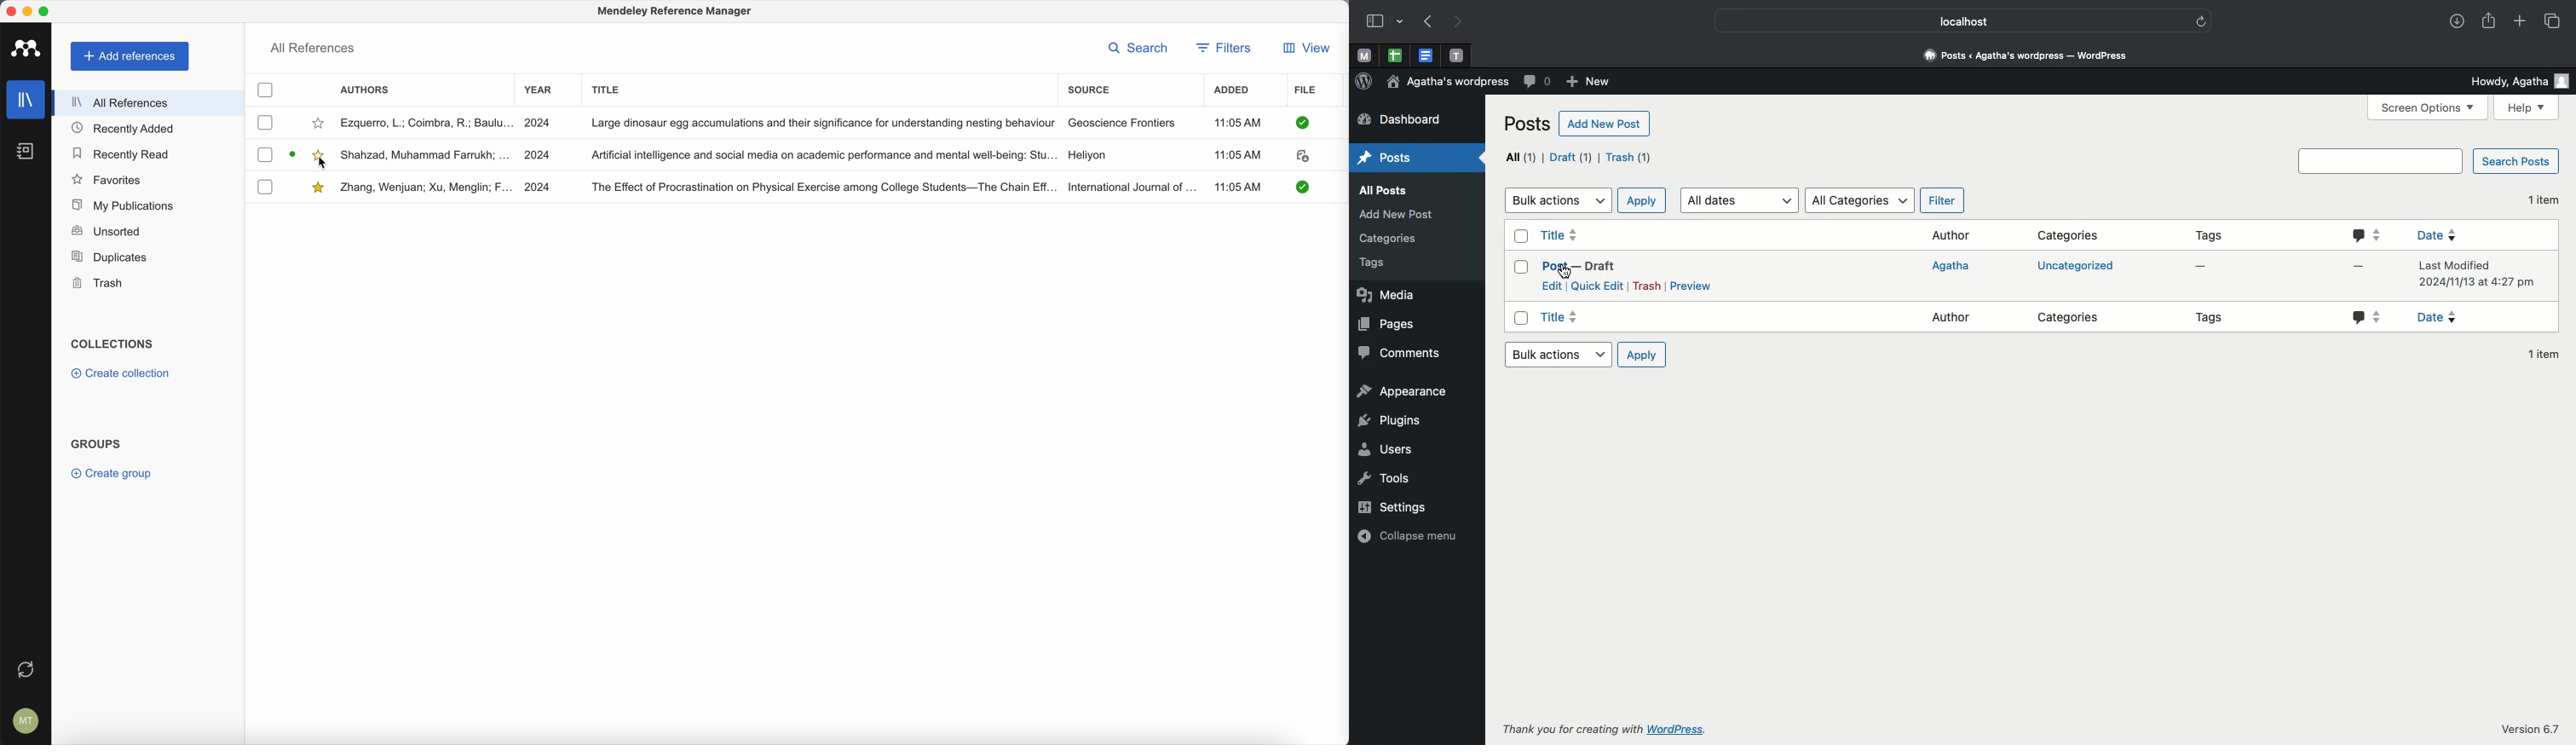  Describe the element at coordinates (294, 152) in the screenshot. I see `download document` at that location.